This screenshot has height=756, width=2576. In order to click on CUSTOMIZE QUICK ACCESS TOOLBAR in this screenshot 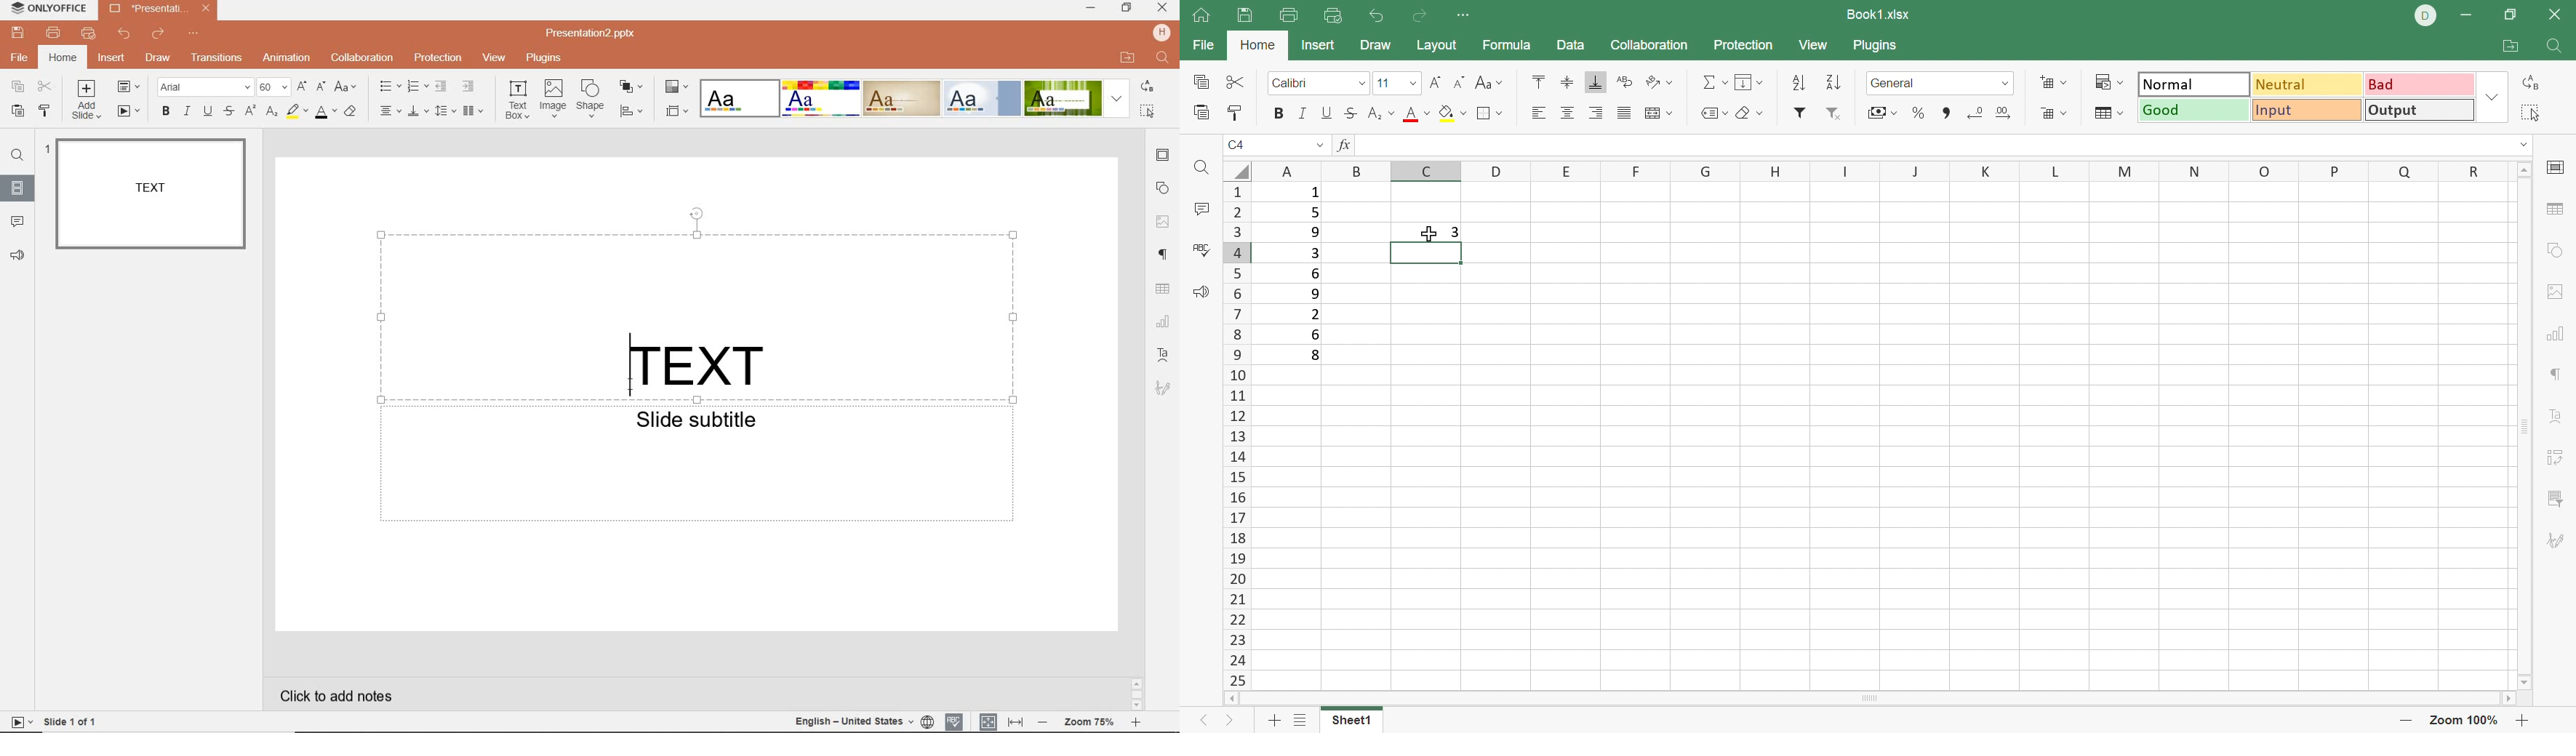, I will do `click(192, 36)`.